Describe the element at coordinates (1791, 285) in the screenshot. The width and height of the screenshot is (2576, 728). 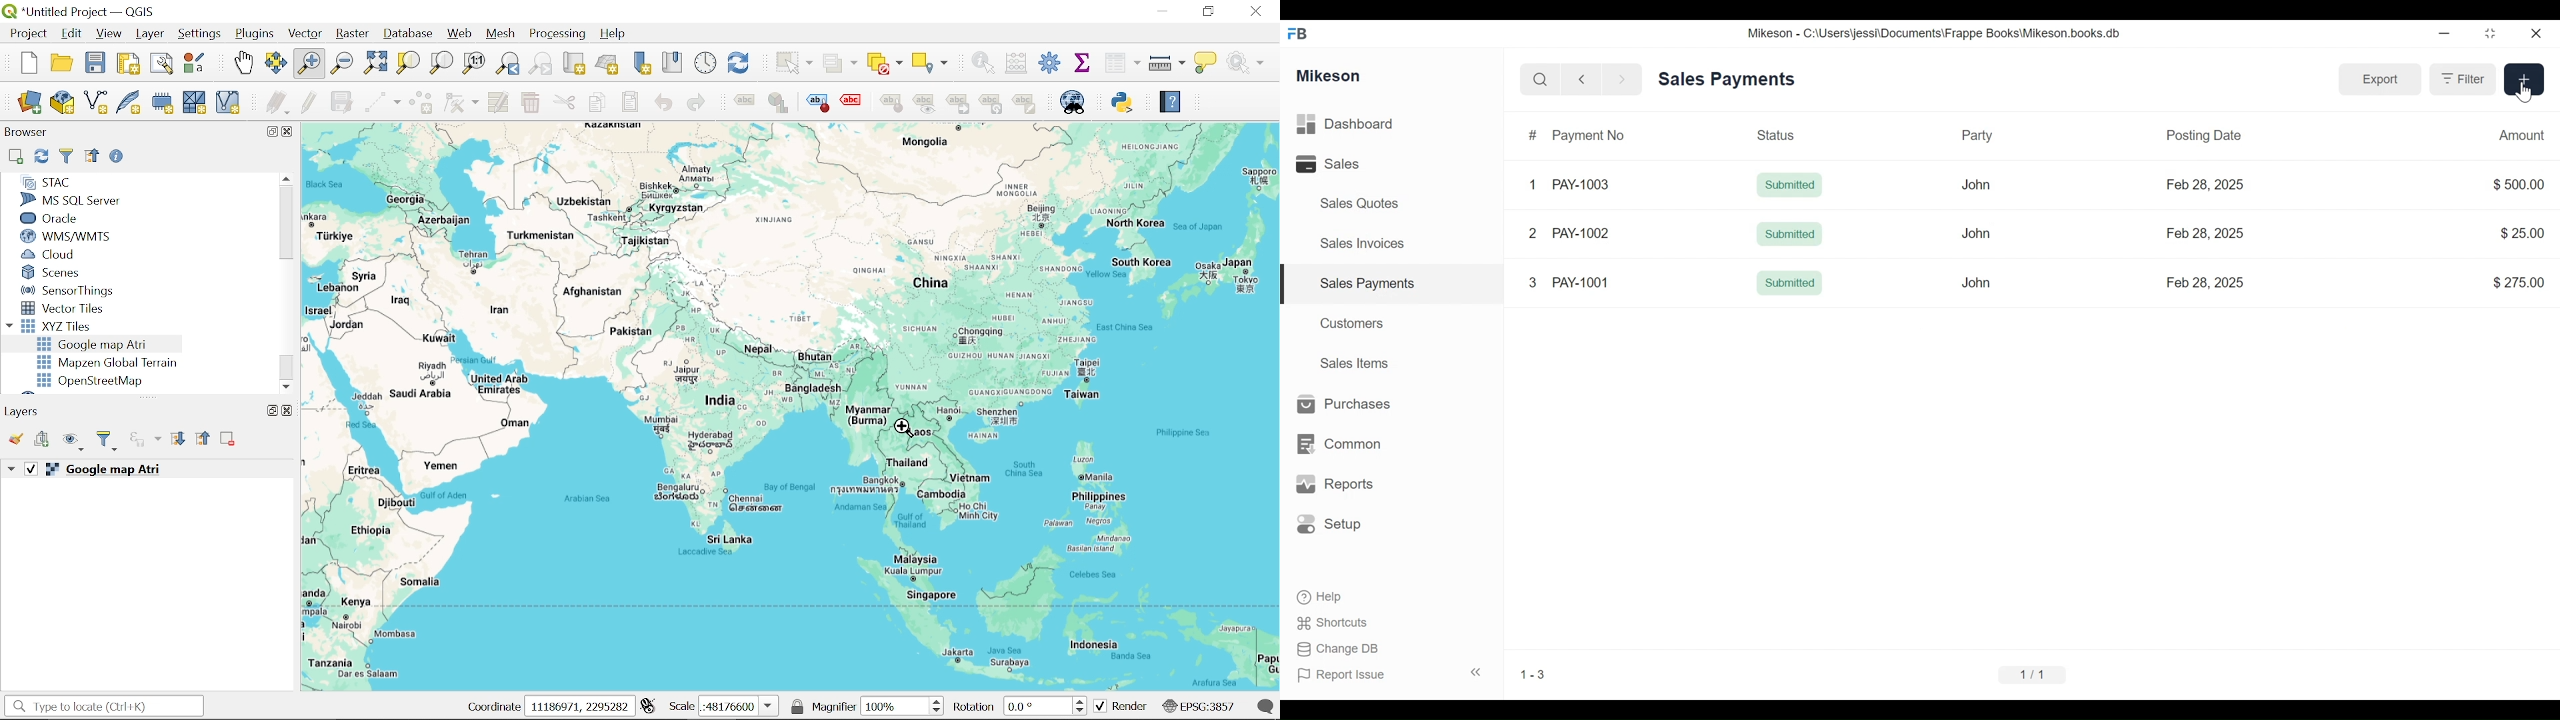
I see `Submitted` at that location.